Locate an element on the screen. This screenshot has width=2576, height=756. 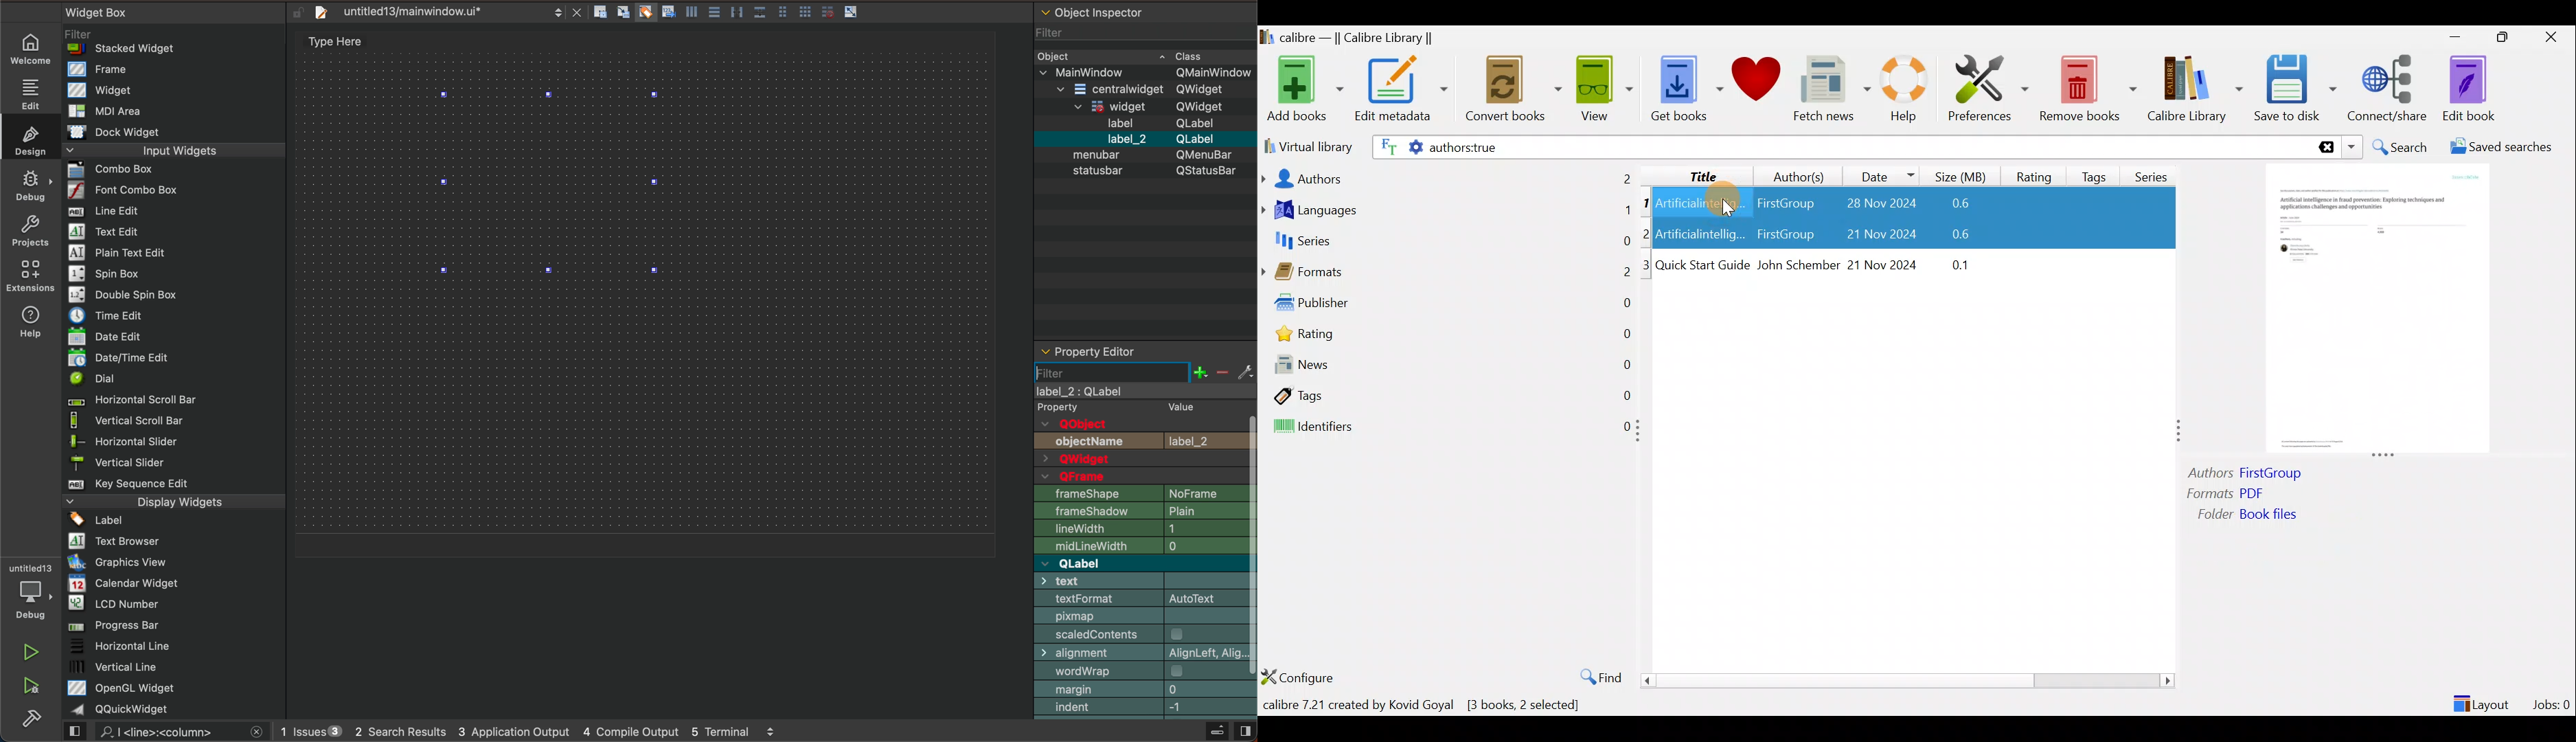
Formats is located at coordinates (1446, 276).